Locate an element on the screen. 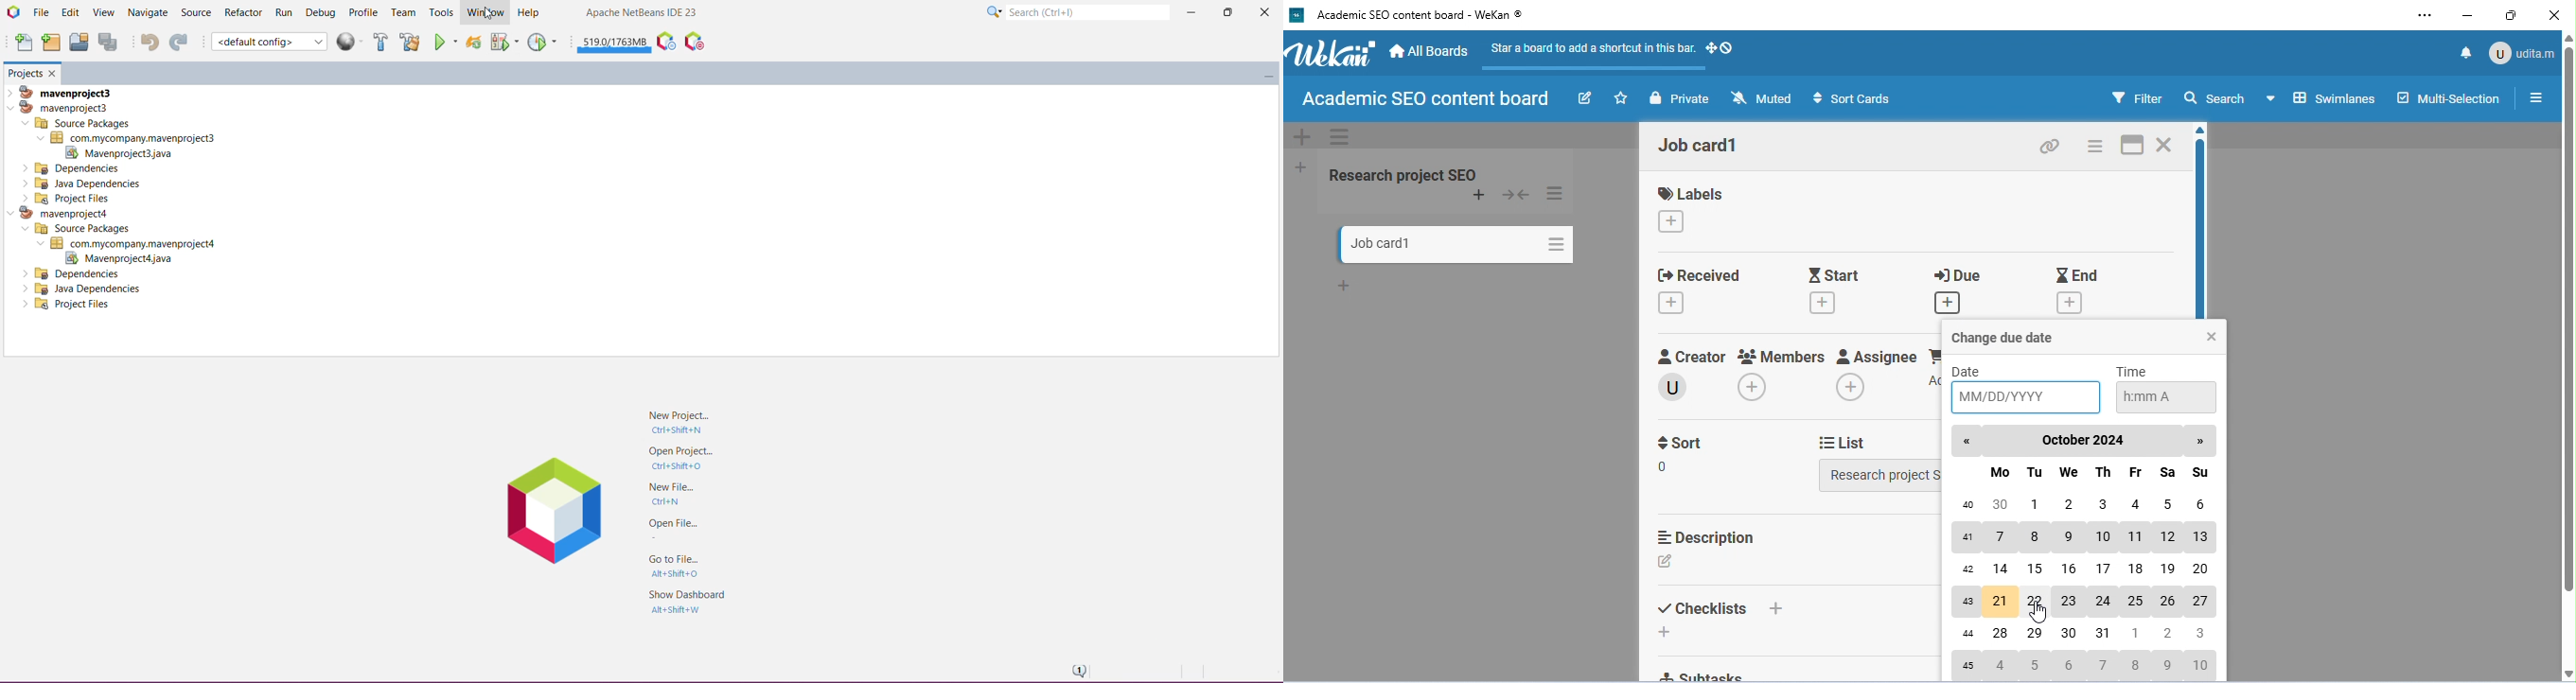 Image resolution: width=2576 pixels, height=700 pixels. board name: Academic SEO content board is located at coordinates (1422, 100).